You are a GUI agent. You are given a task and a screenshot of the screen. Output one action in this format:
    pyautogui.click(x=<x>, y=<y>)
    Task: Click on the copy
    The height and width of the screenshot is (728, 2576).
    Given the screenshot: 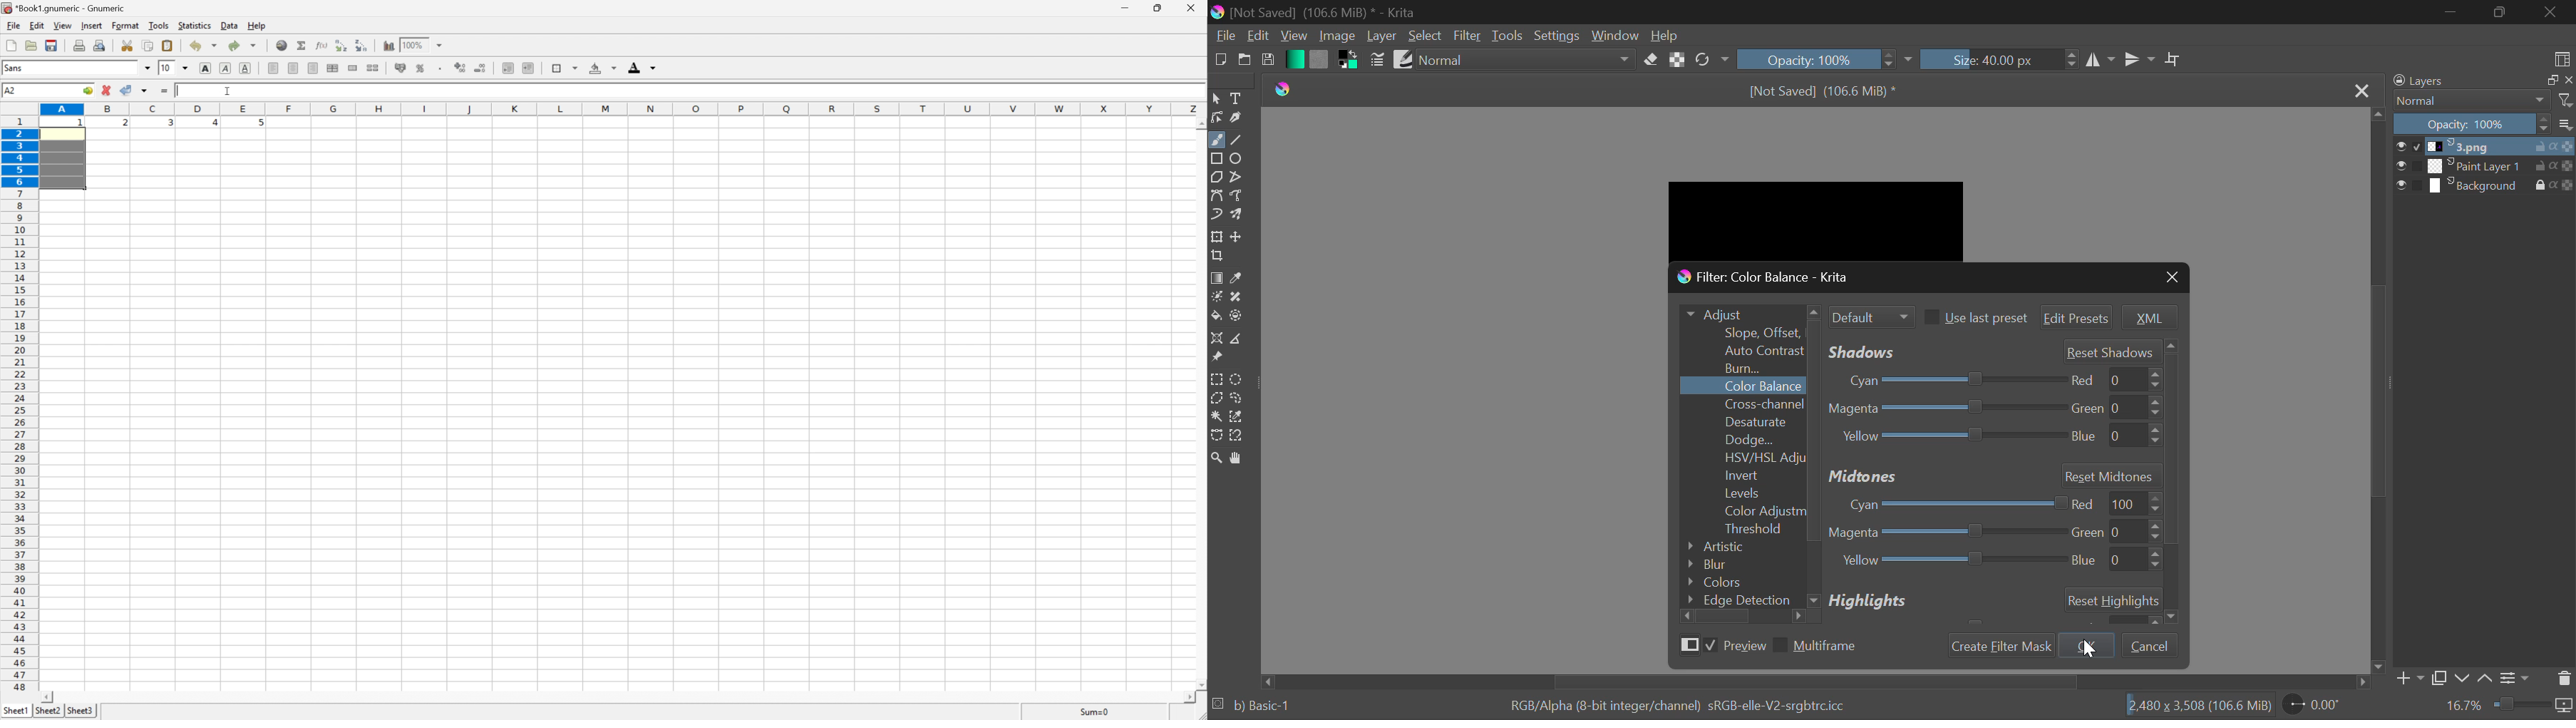 What is the action you would take?
    pyautogui.click(x=149, y=44)
    